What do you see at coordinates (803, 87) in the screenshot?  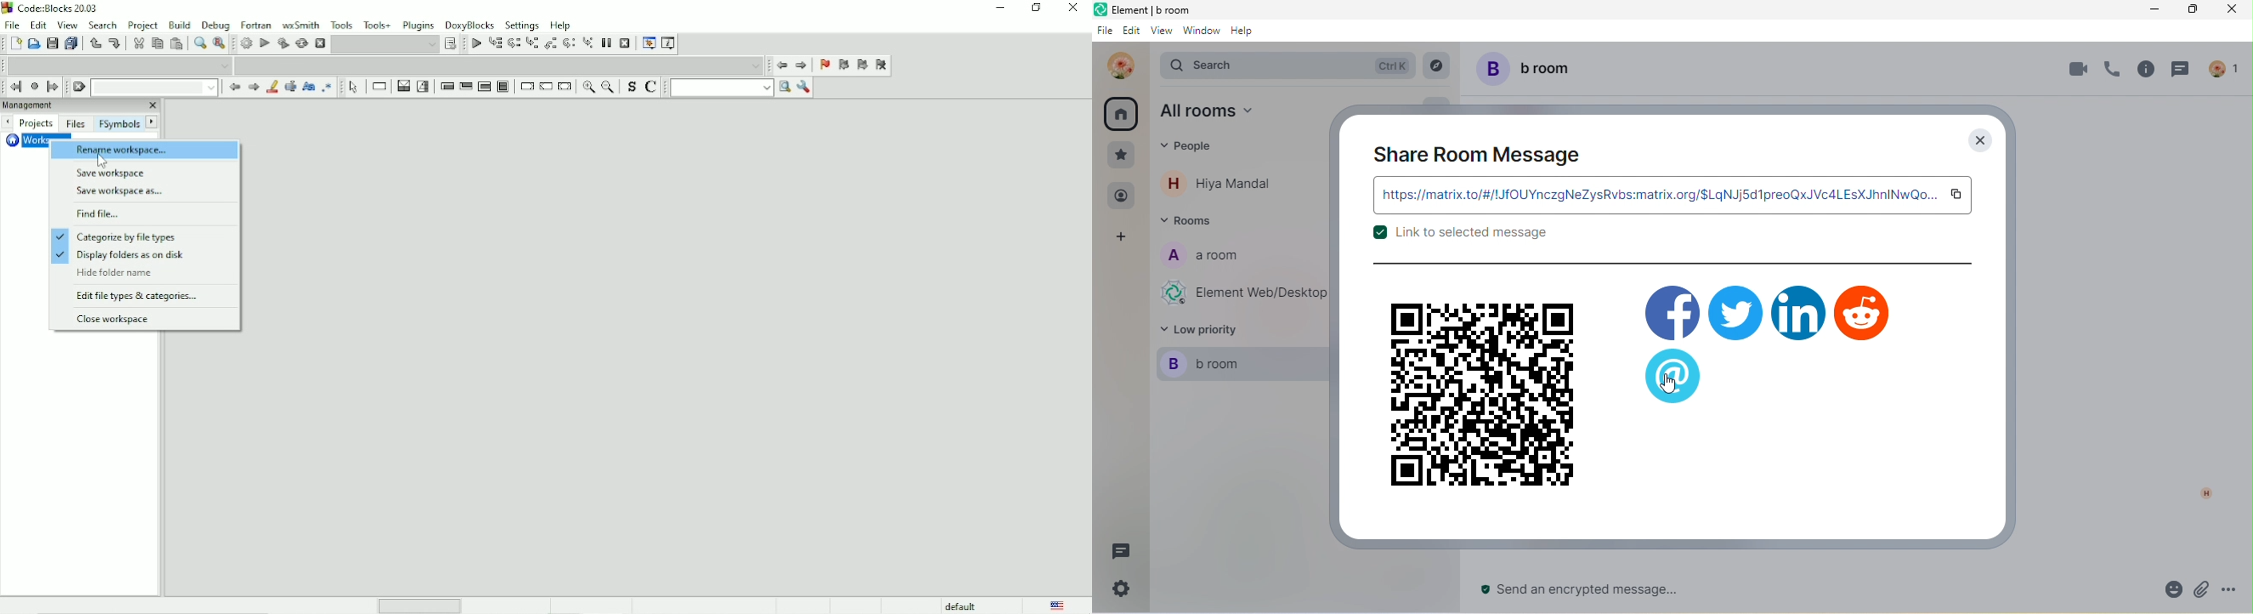 I see `Show options window` at bounding box center [803, 87].